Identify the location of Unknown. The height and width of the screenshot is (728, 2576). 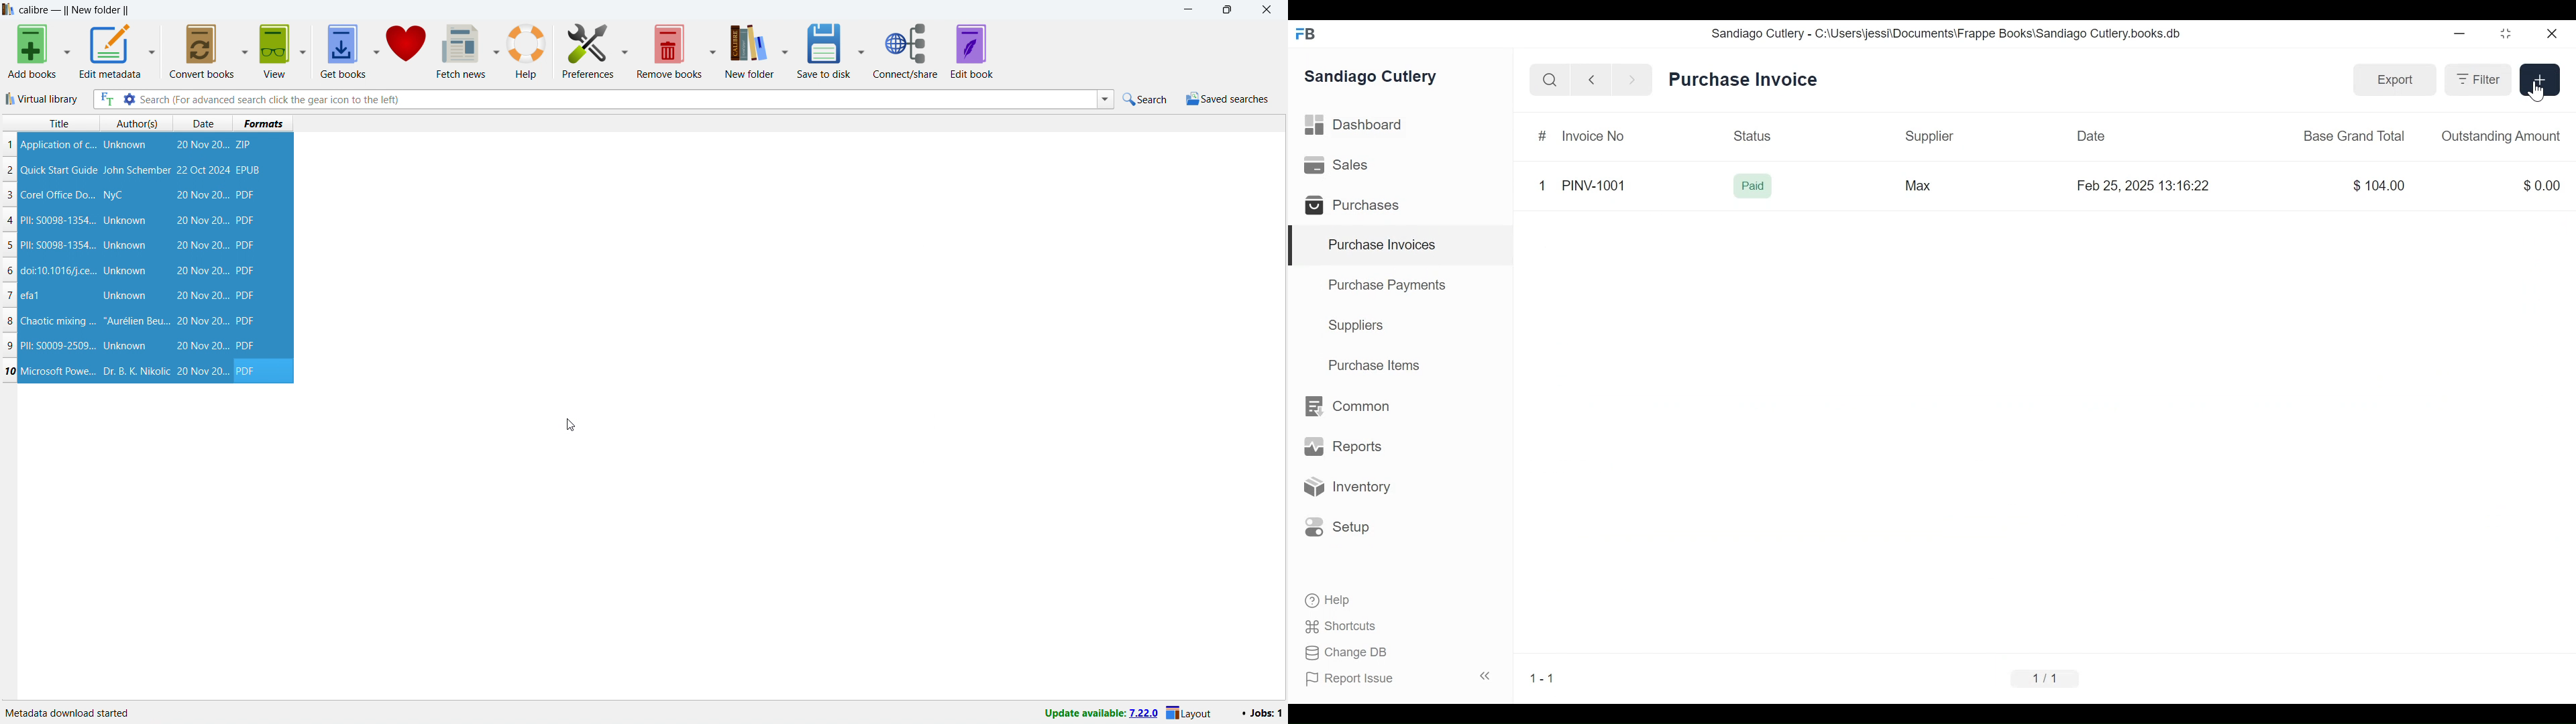
(125, 221).